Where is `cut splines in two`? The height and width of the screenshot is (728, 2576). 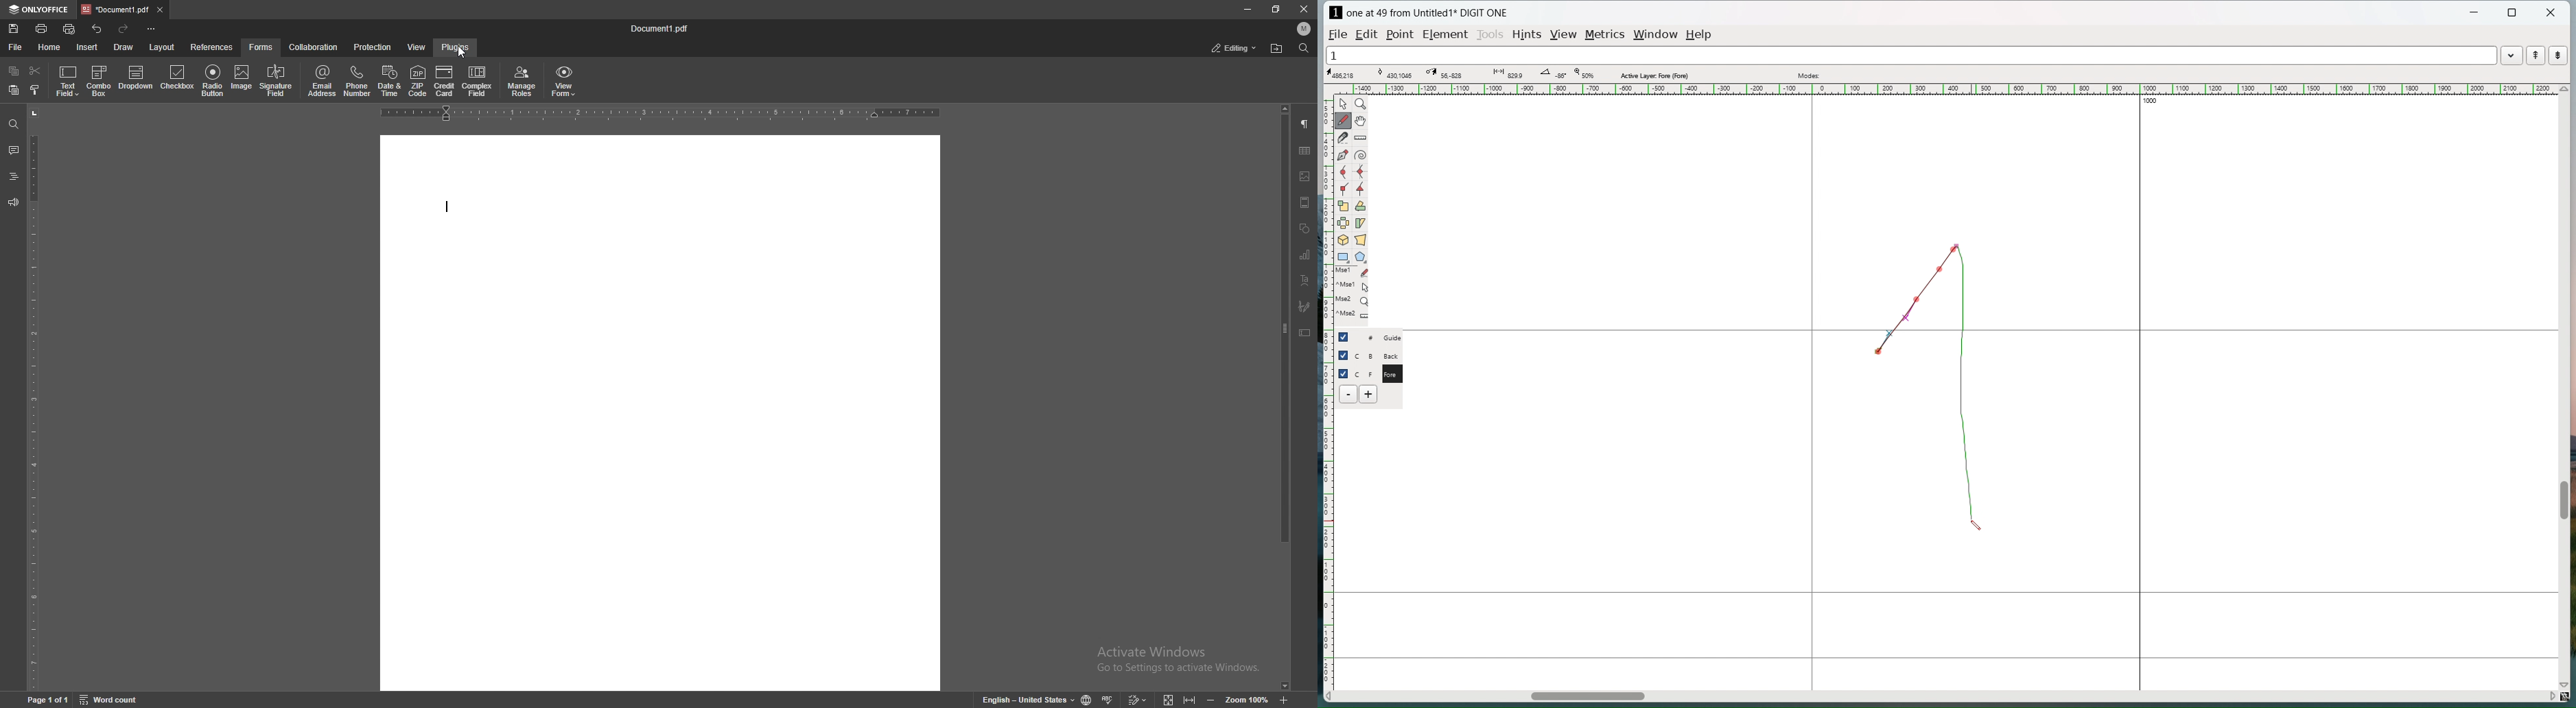 cut splines in two is located at coordinates (1344, 138).